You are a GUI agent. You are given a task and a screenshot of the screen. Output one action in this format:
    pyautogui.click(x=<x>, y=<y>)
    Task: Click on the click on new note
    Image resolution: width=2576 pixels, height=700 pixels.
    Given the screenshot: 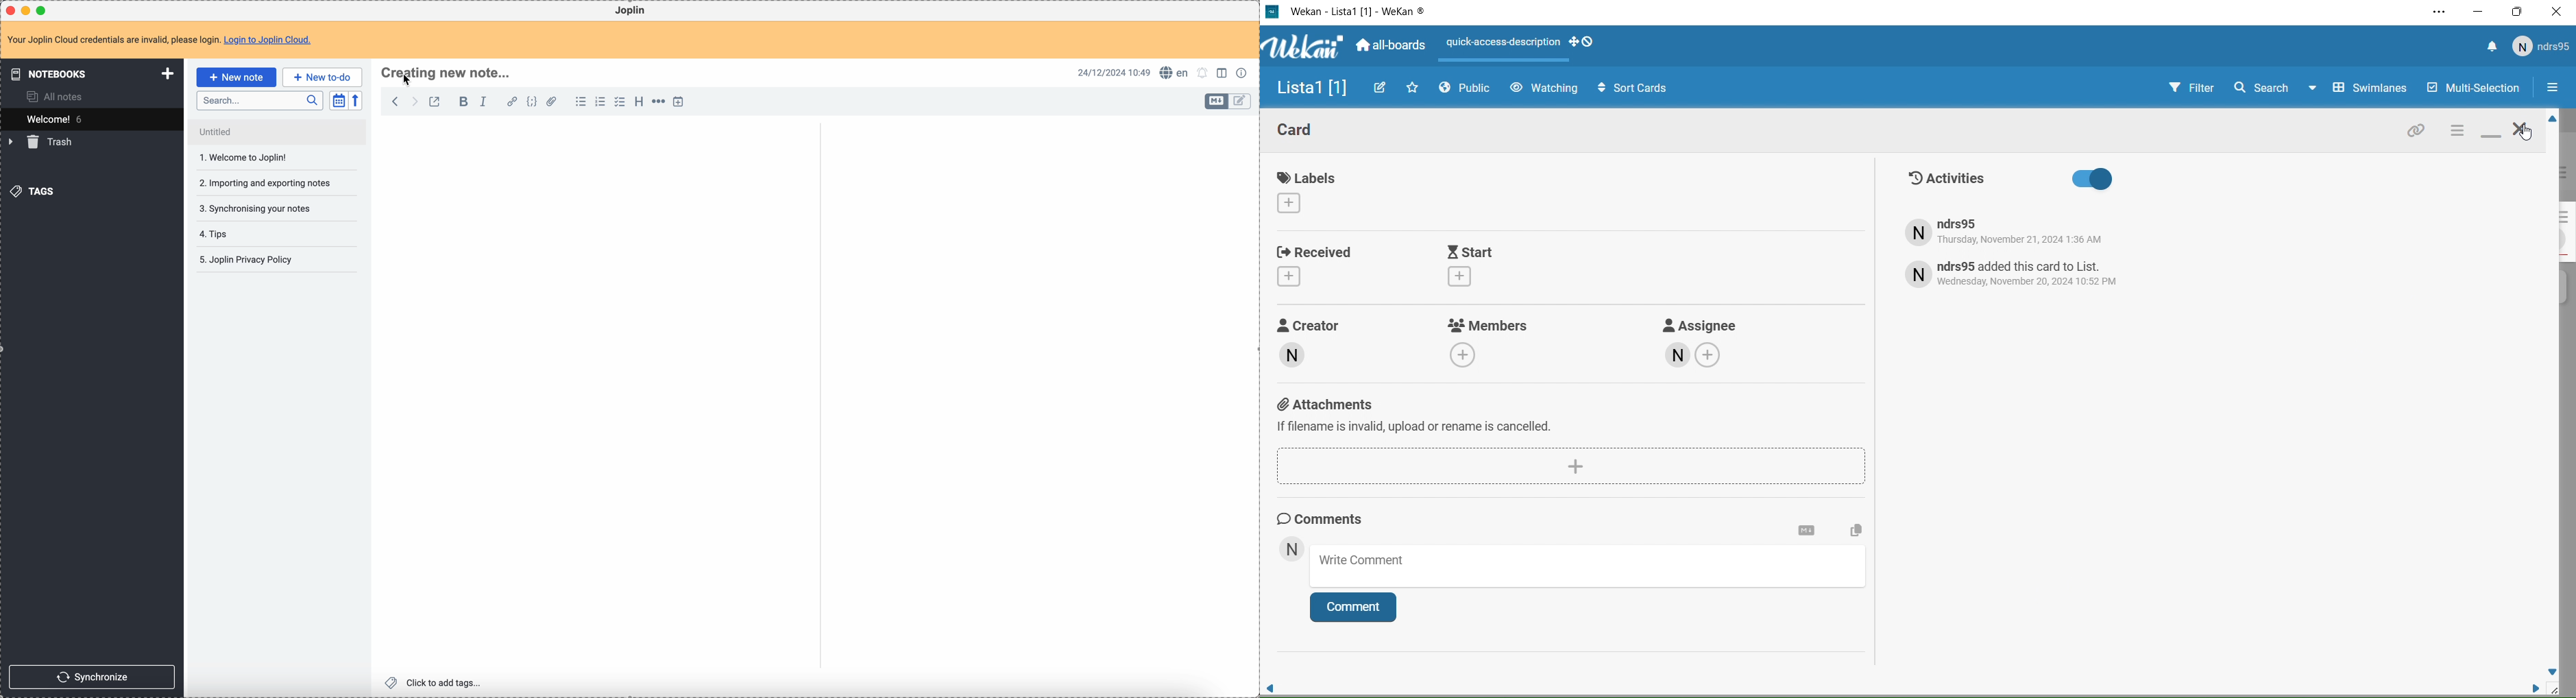 What is the action you would take?
    pyautogui.click(x=236, y=77)
    